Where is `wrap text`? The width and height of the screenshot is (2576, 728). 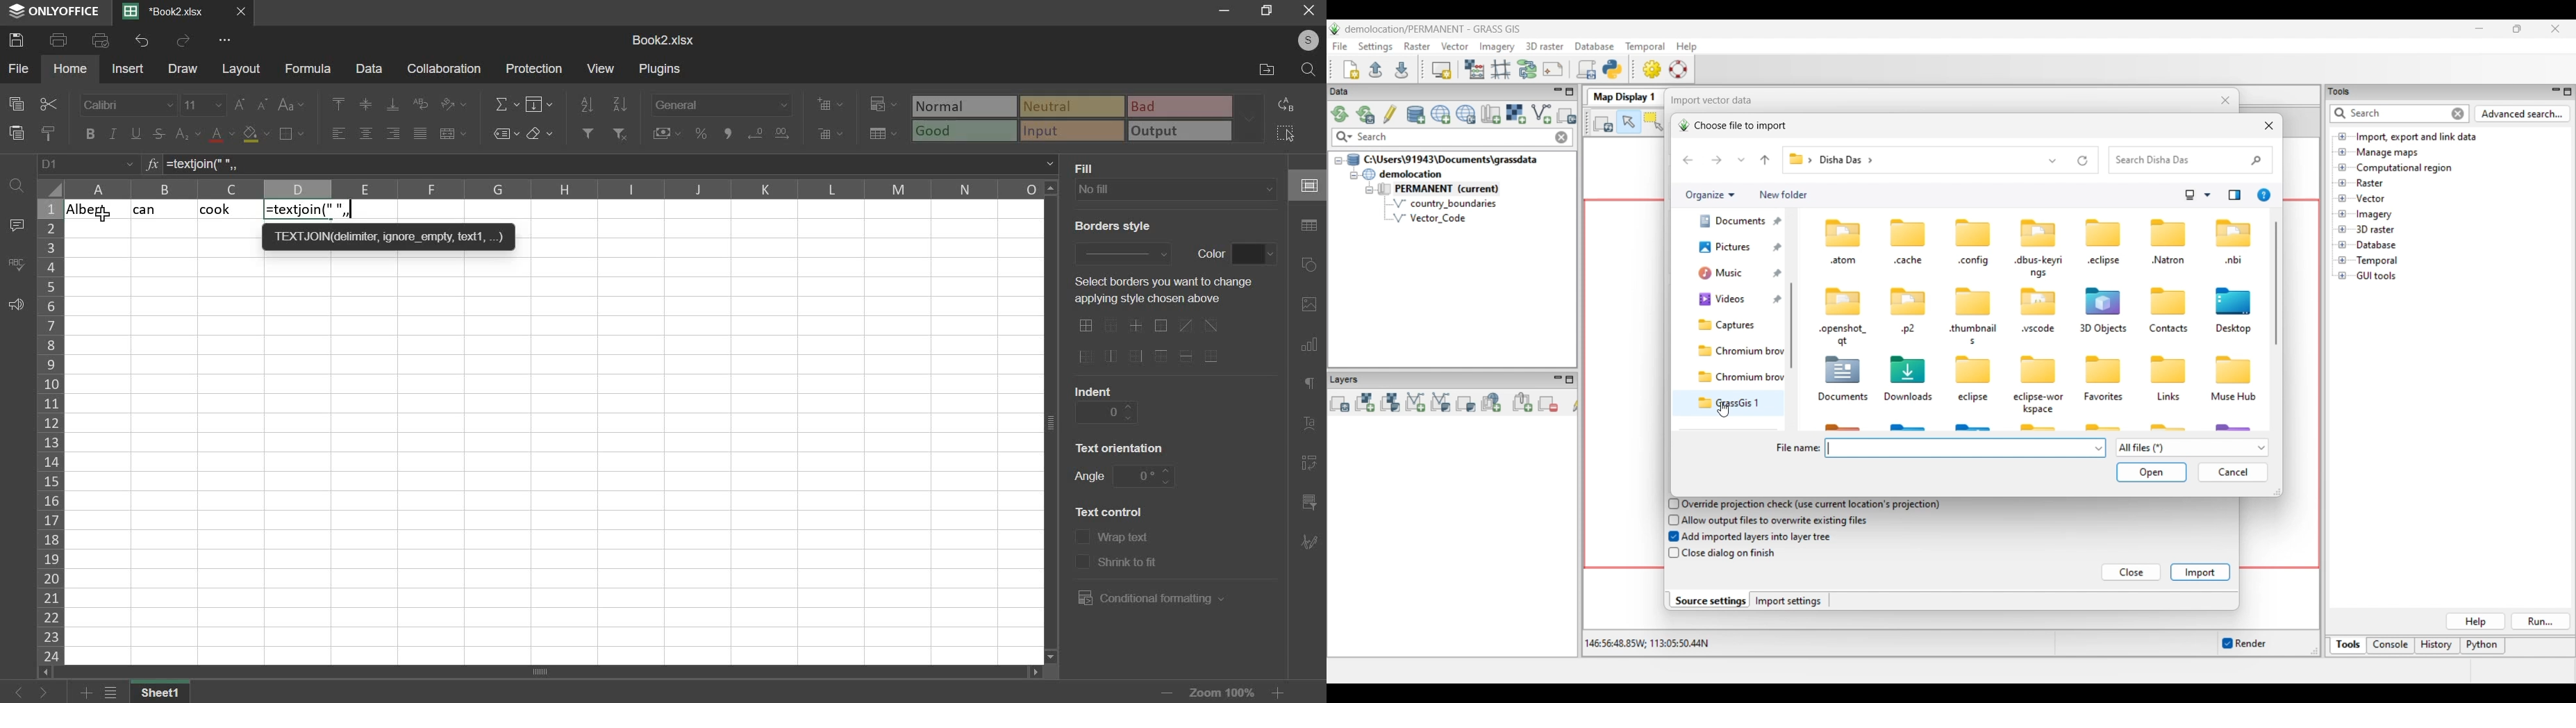
wrap text is located at coordinates (422, 102).